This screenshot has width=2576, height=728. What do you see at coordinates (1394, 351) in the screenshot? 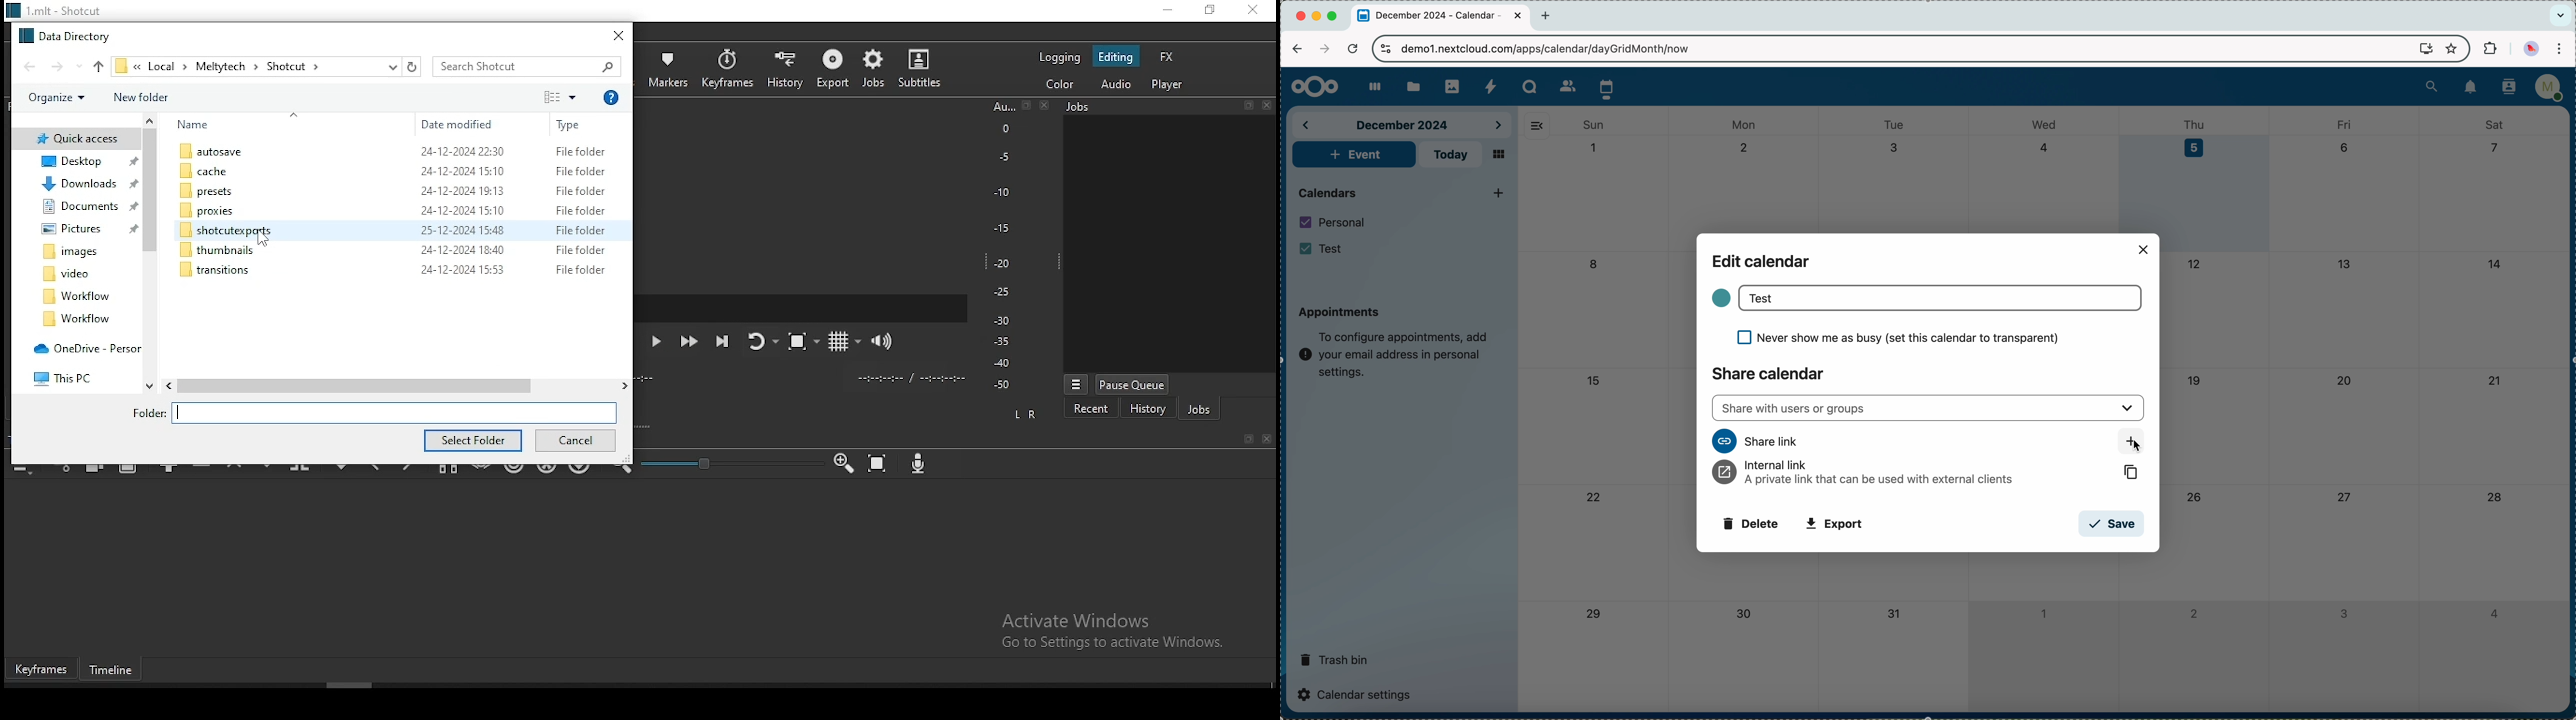
I see `note` at bounding box center [1394, 351].